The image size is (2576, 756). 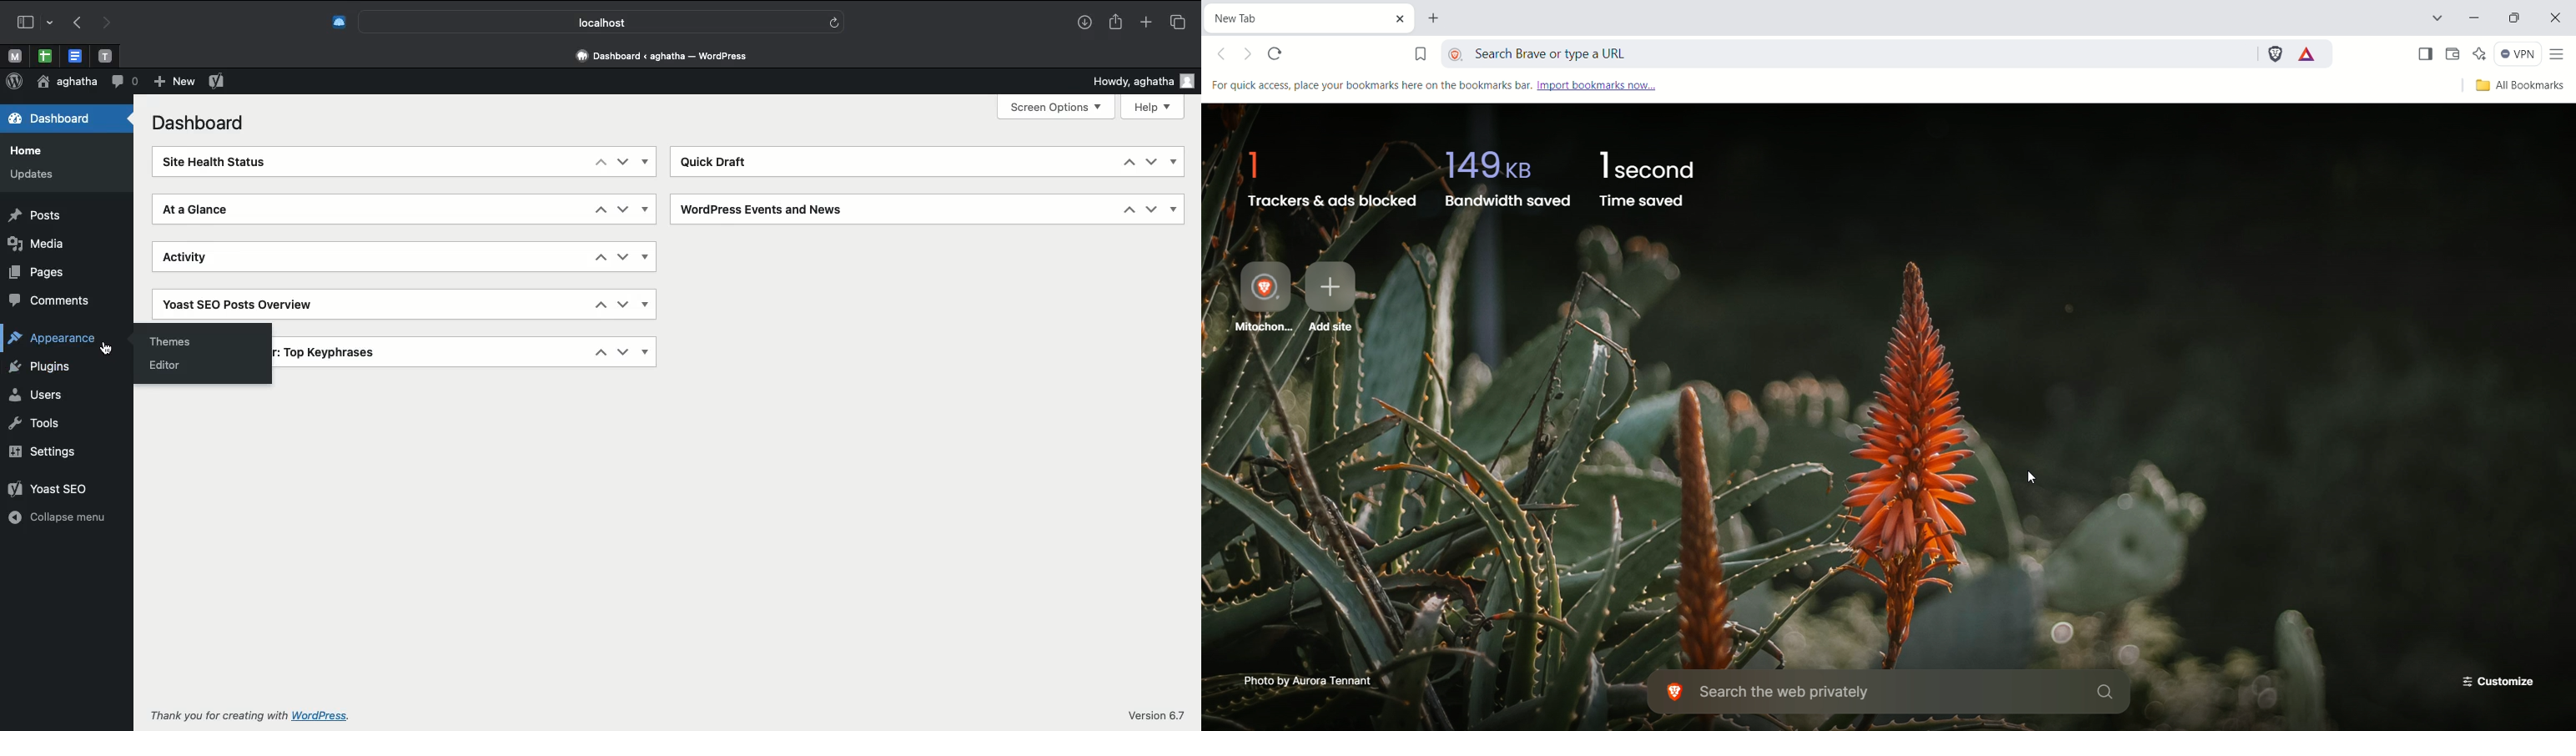 I want to click on search brave or type a URL, so click(x=1851, y=51).